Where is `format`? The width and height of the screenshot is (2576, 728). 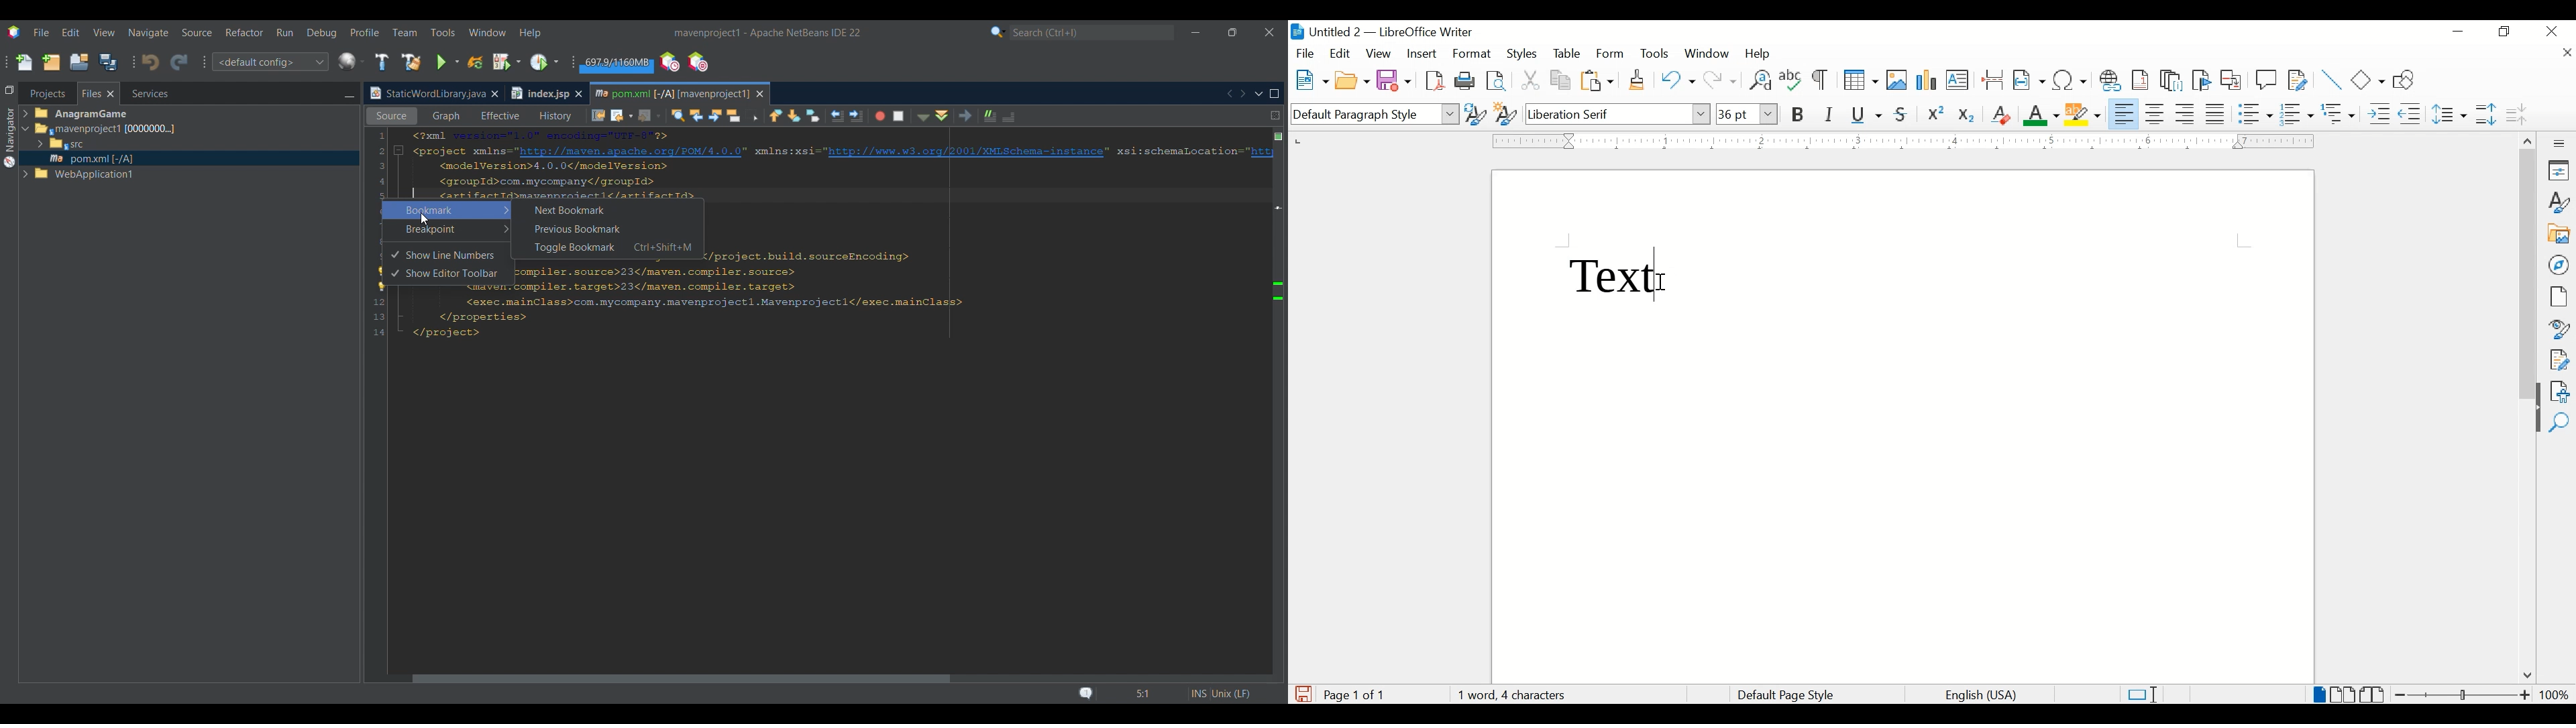
format is located at coordinates (1472, 54).